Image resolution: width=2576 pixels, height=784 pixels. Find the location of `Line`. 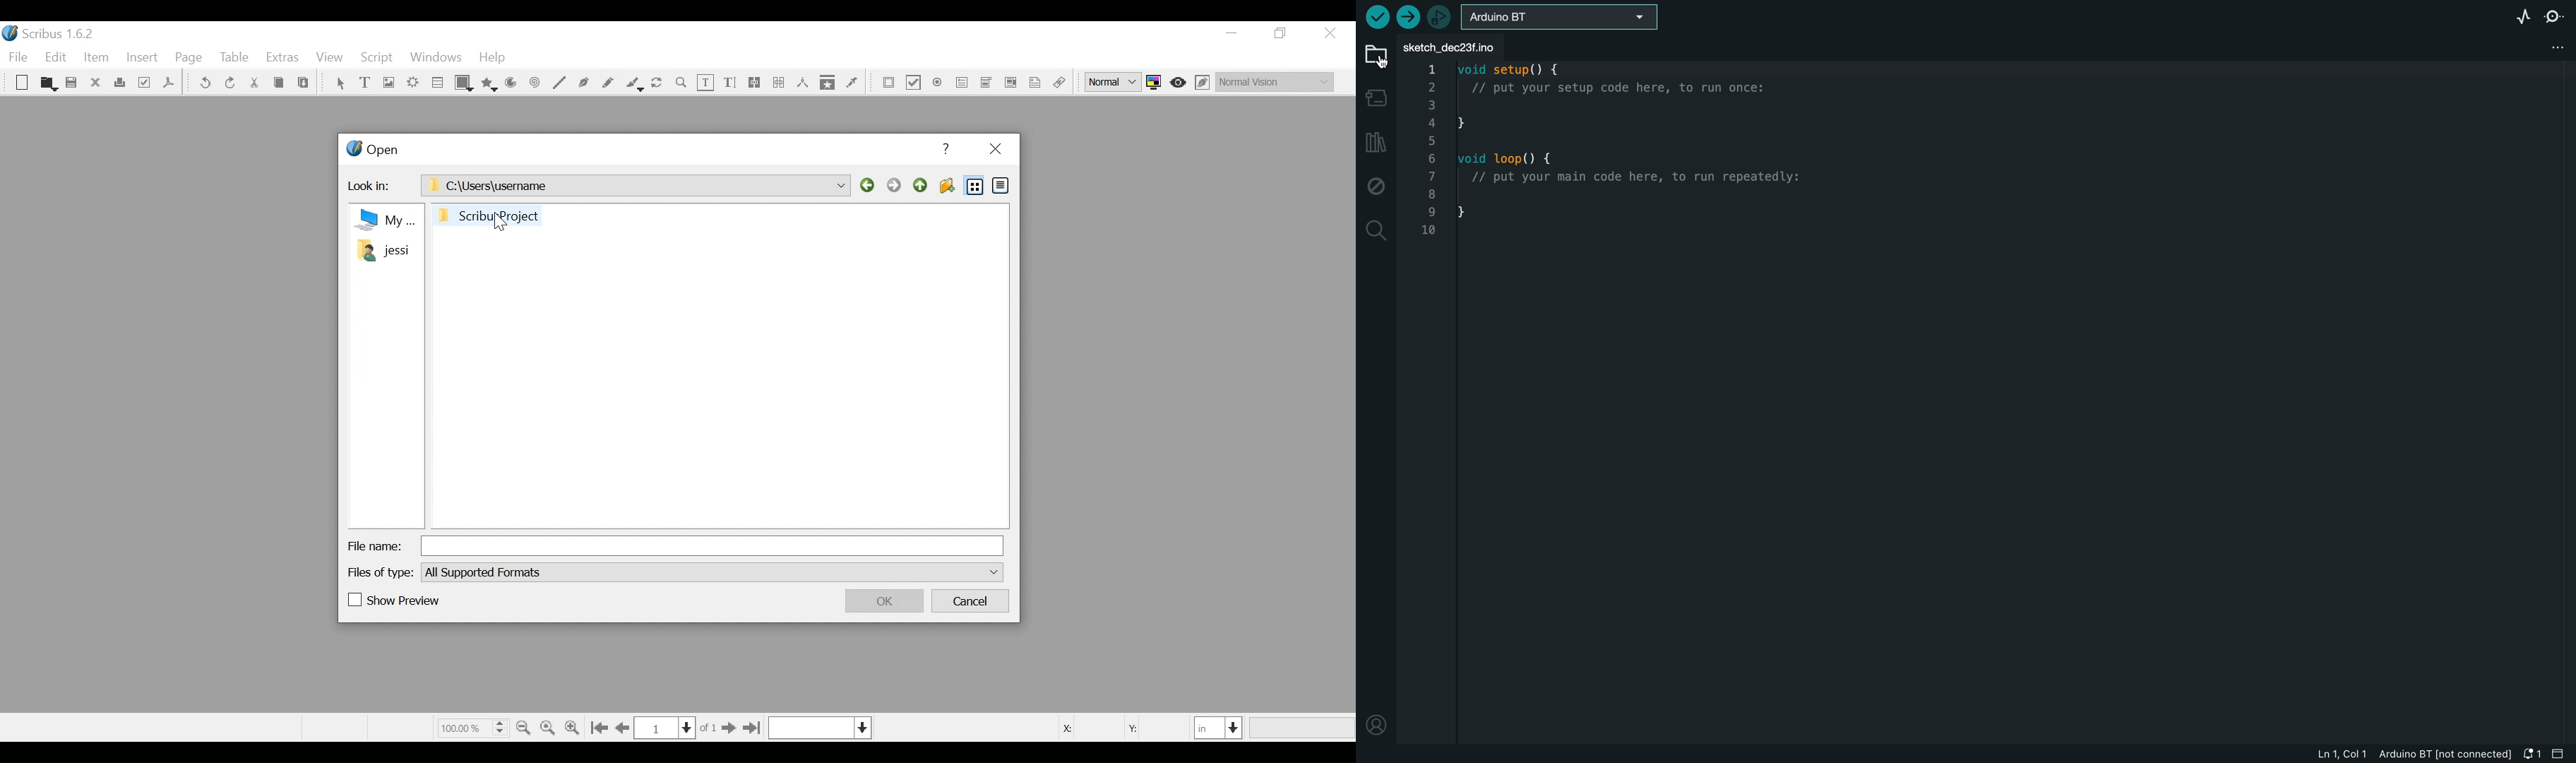

Line is located at coordinates (559, 83).